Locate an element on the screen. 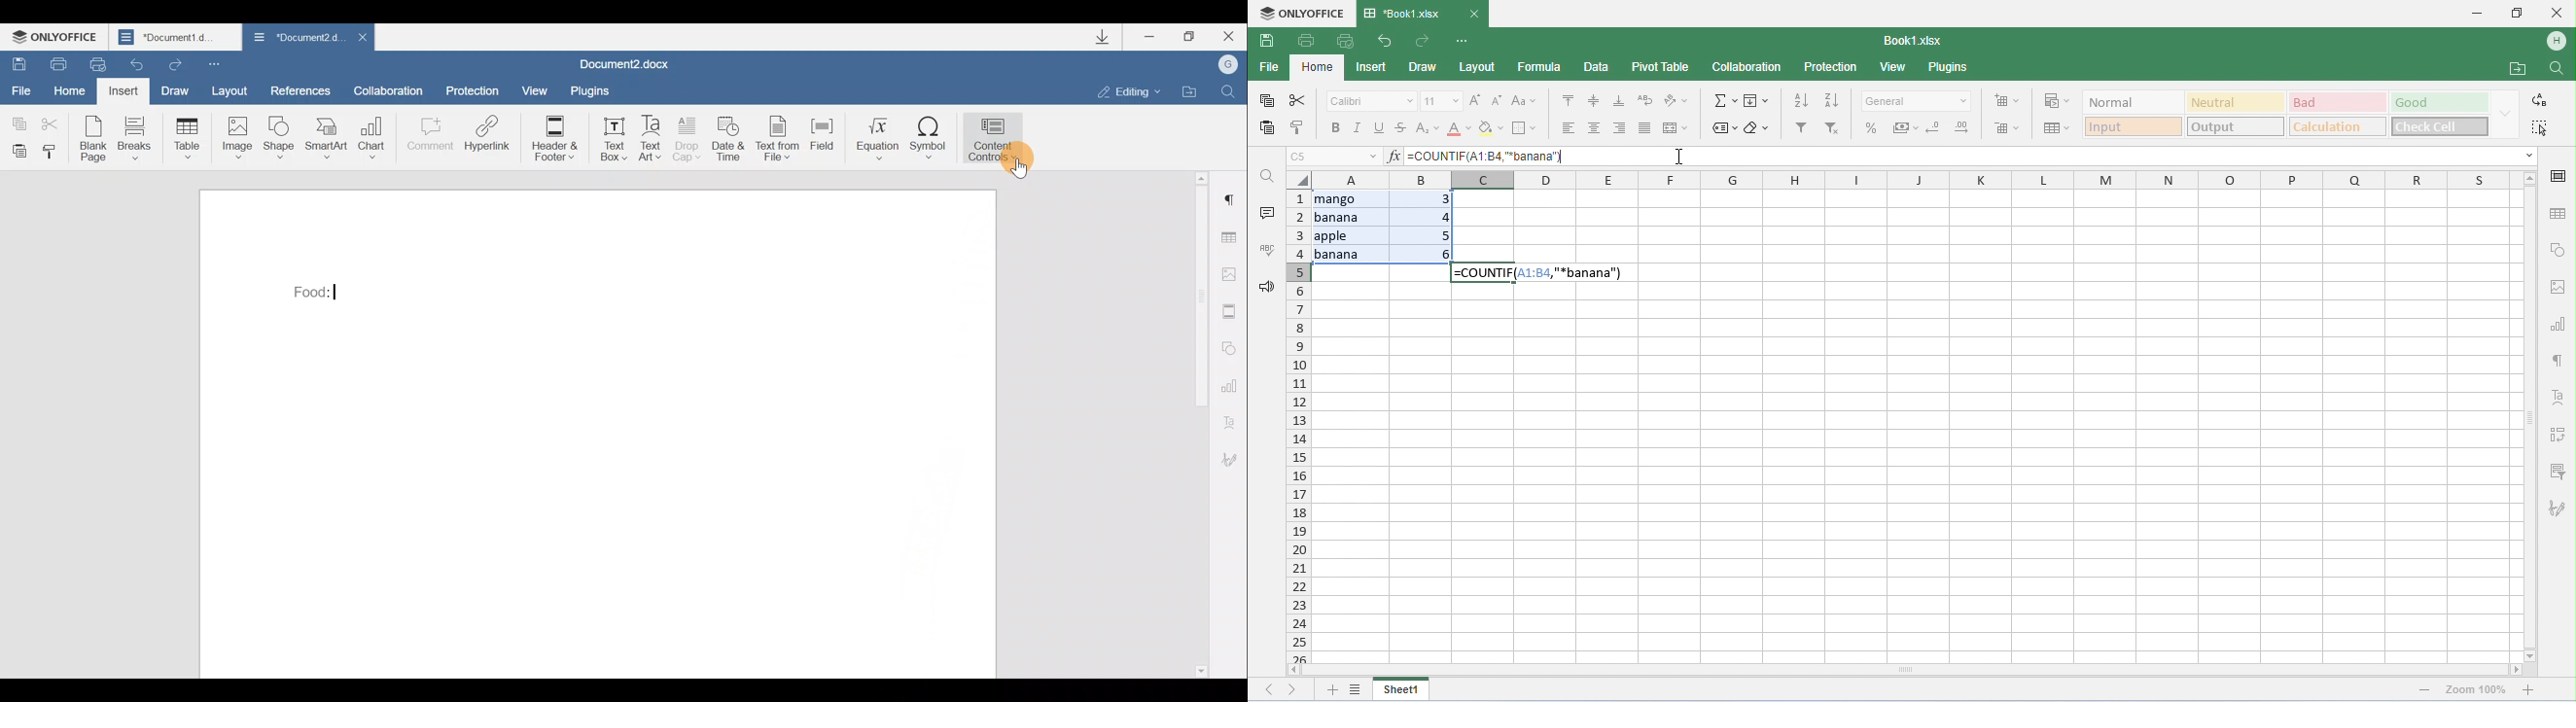  chart settings is located at coordinates (2560, 325).